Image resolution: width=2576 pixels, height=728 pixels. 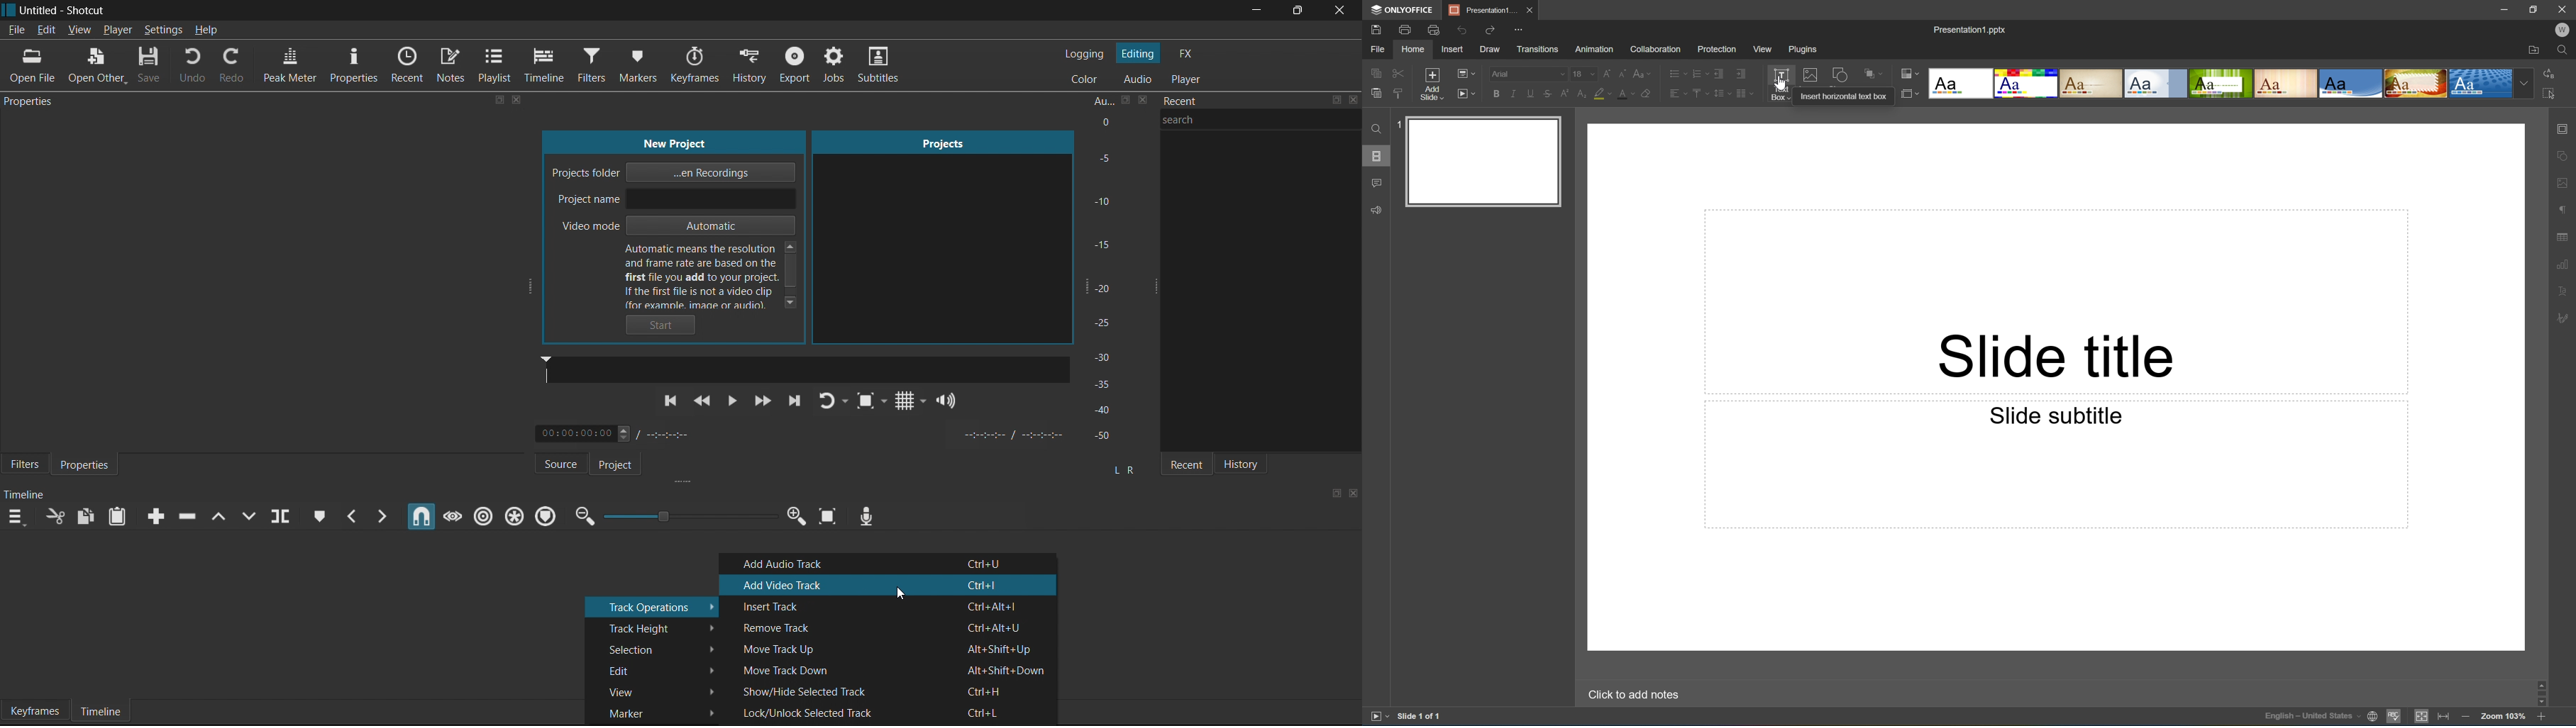 I want to click on Zoom Out, so click(x=582, y=518).